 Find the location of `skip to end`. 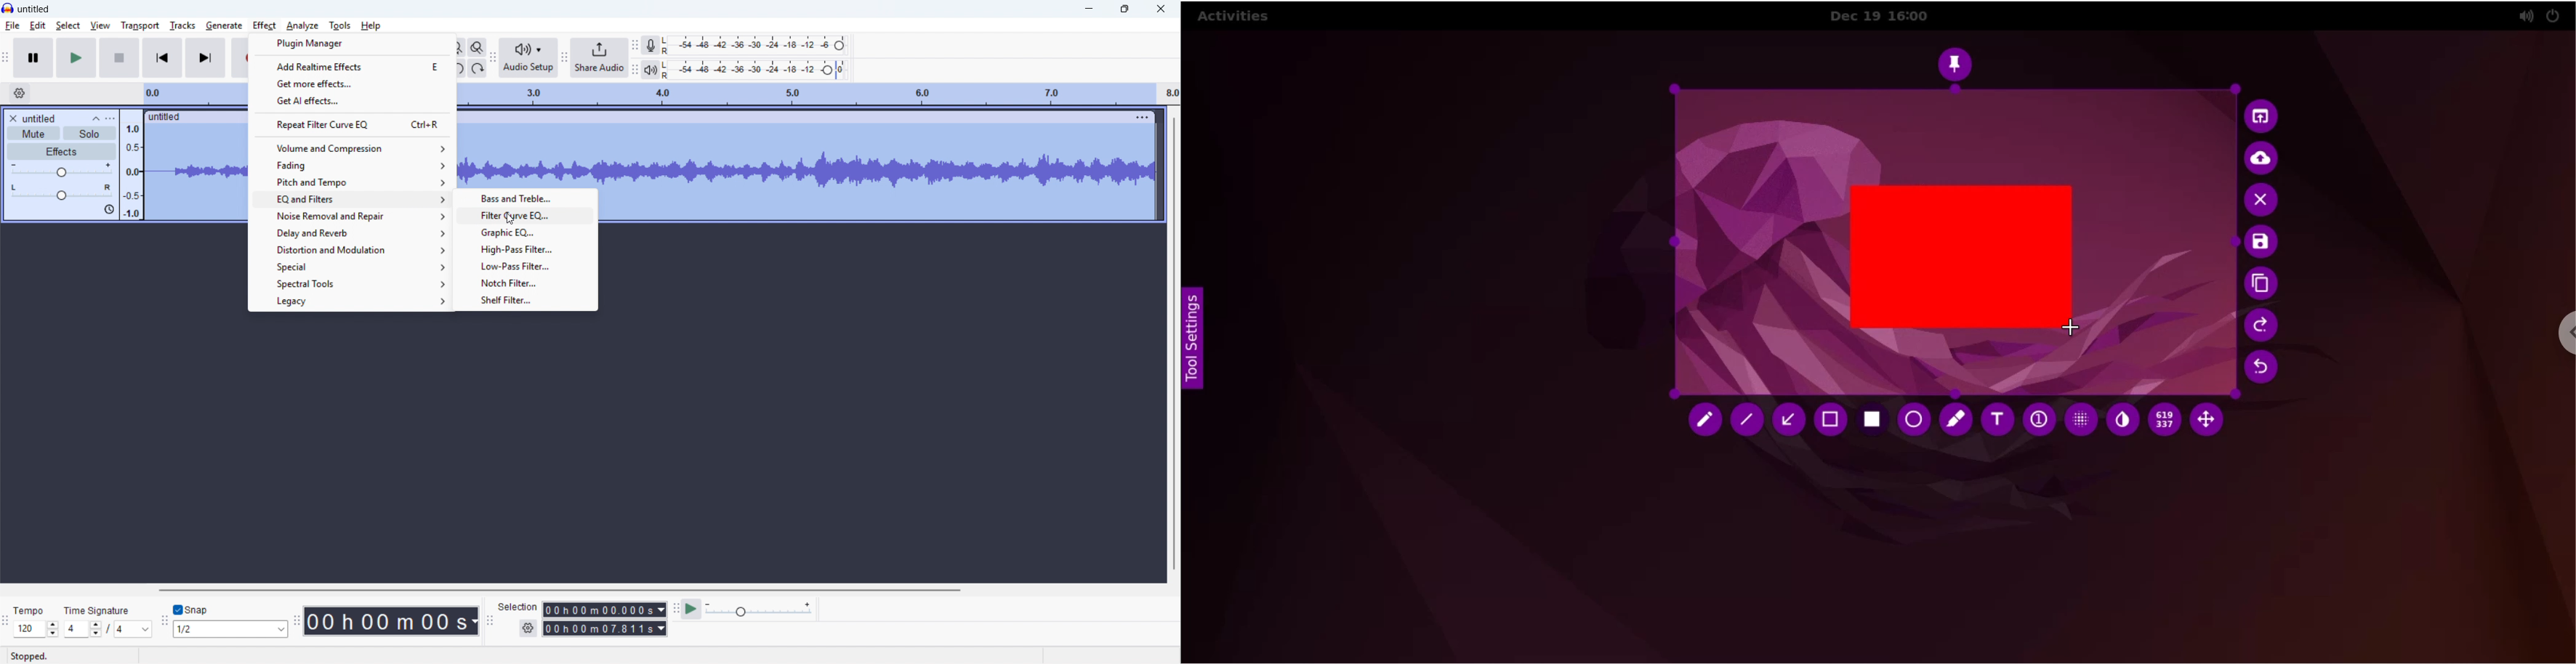

skip to end is located at coordinates (207, 58).